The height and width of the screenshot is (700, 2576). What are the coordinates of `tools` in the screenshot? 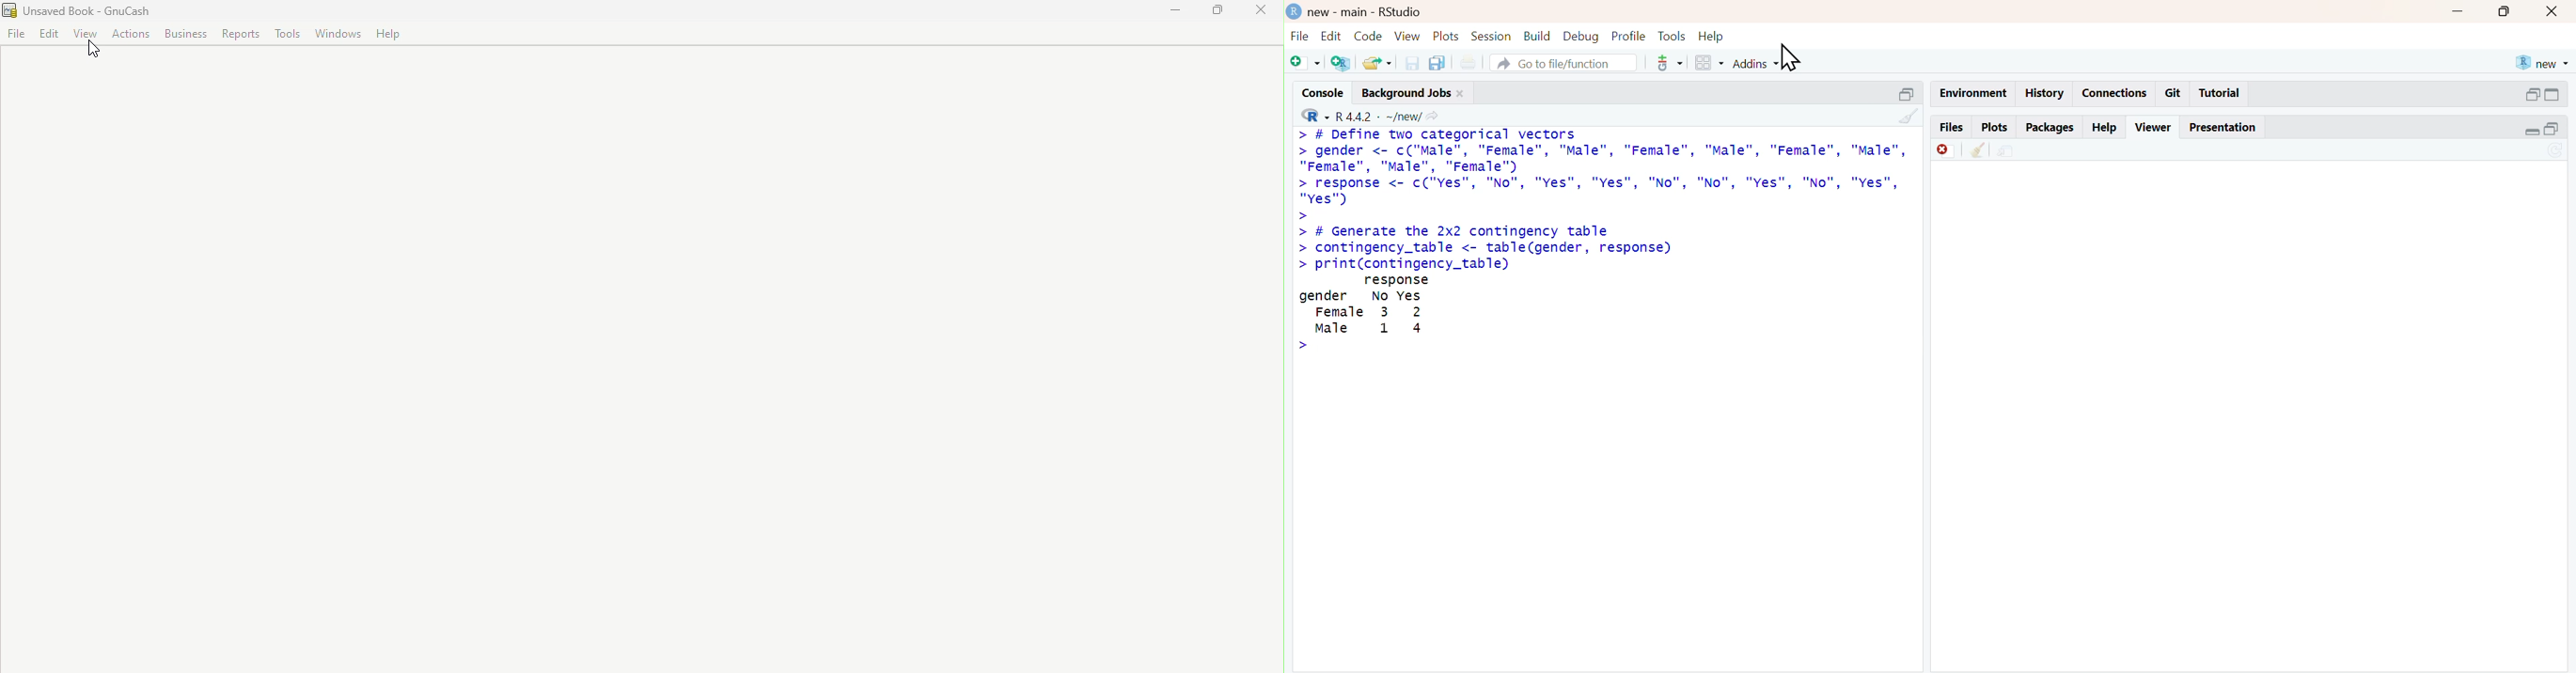 It's located at (1671, 63).